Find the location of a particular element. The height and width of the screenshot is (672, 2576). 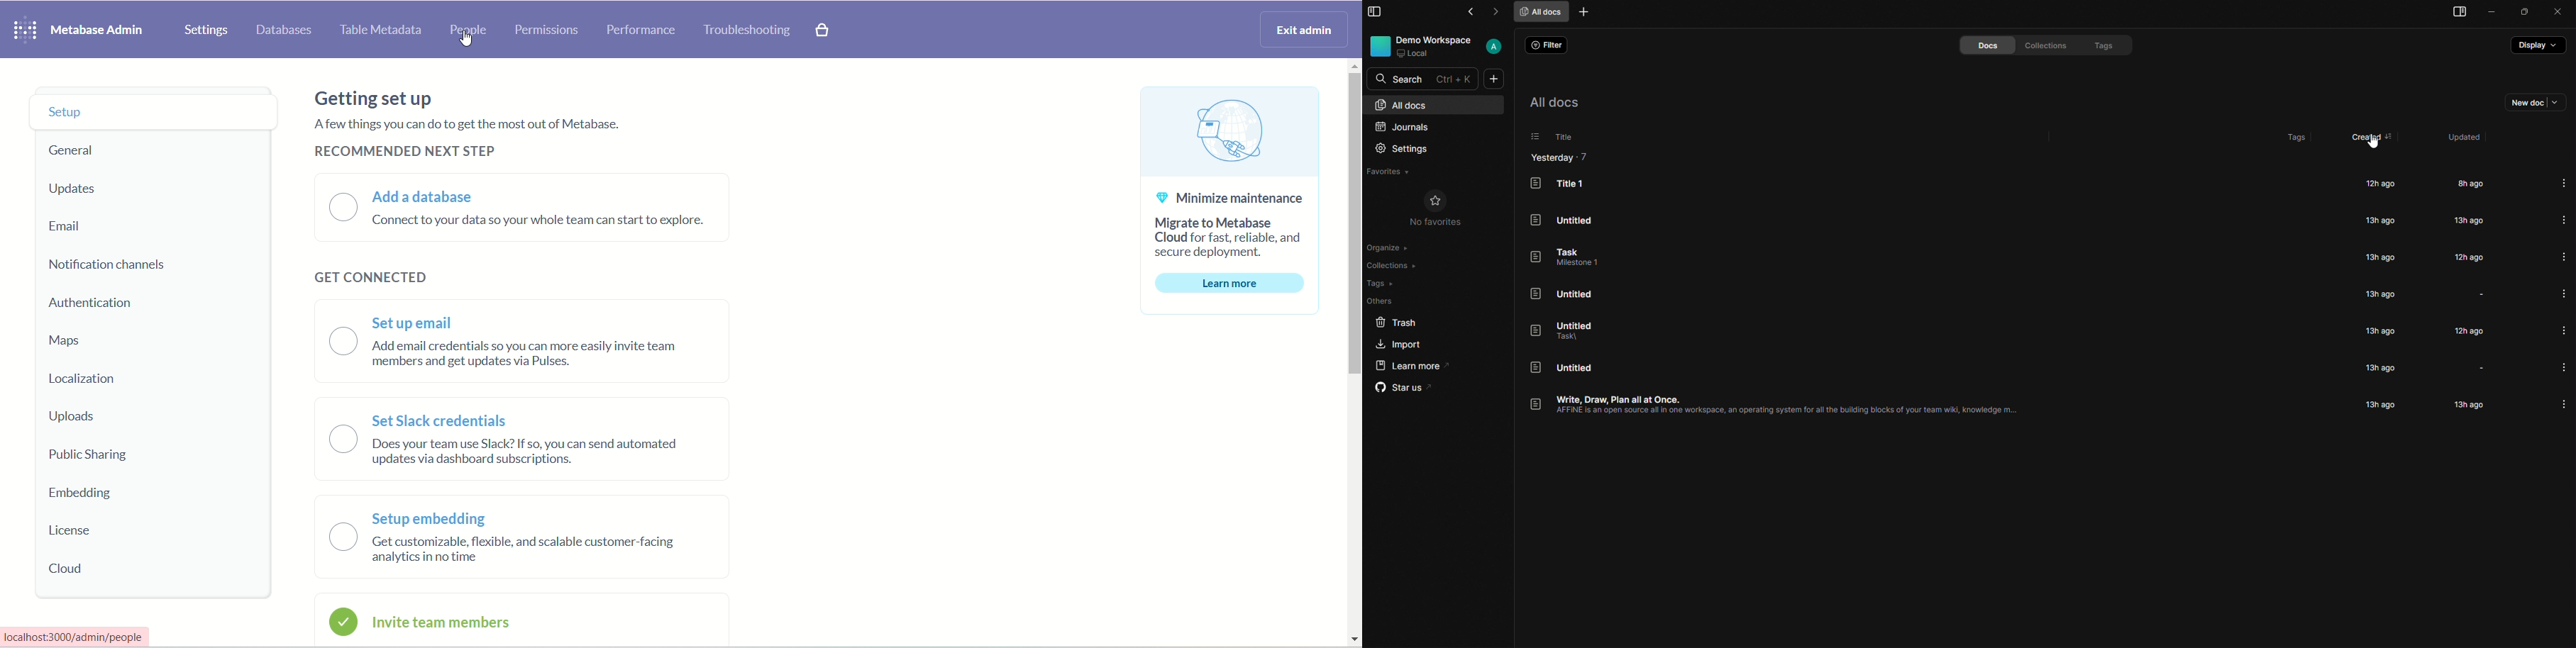

updates is located at coordinates (76, 191).